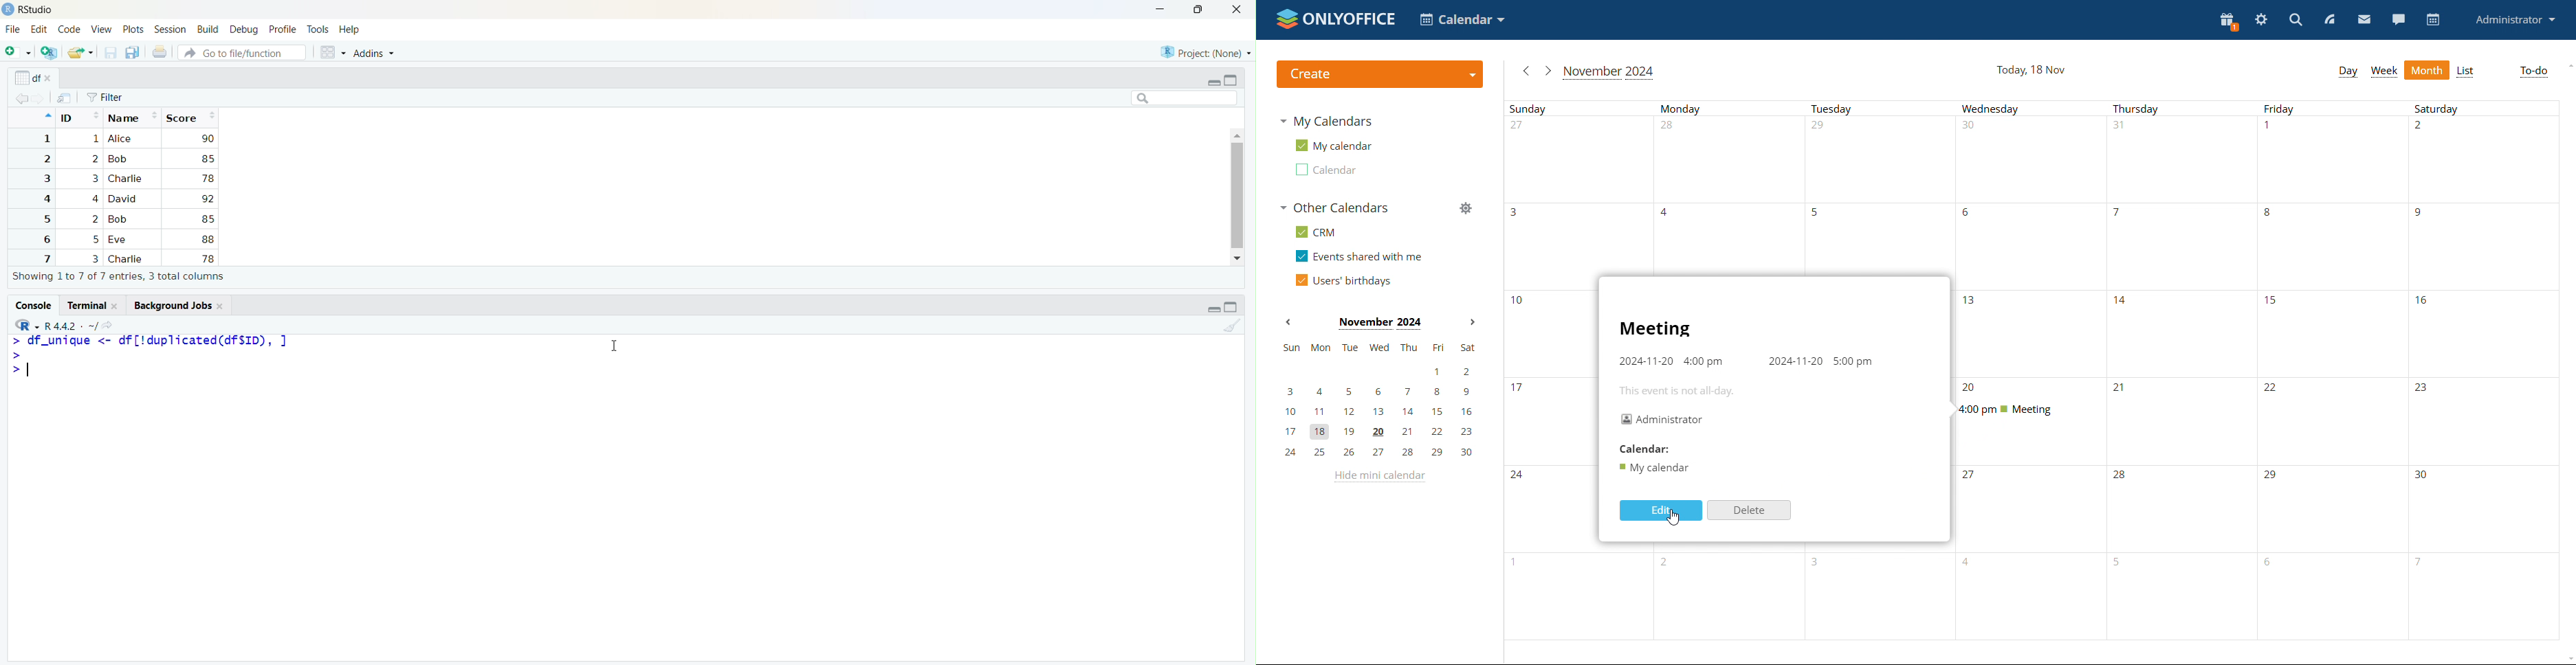 The height and width of the screenshot is (672, 2576). I want to click on 4, so click(94, 198).